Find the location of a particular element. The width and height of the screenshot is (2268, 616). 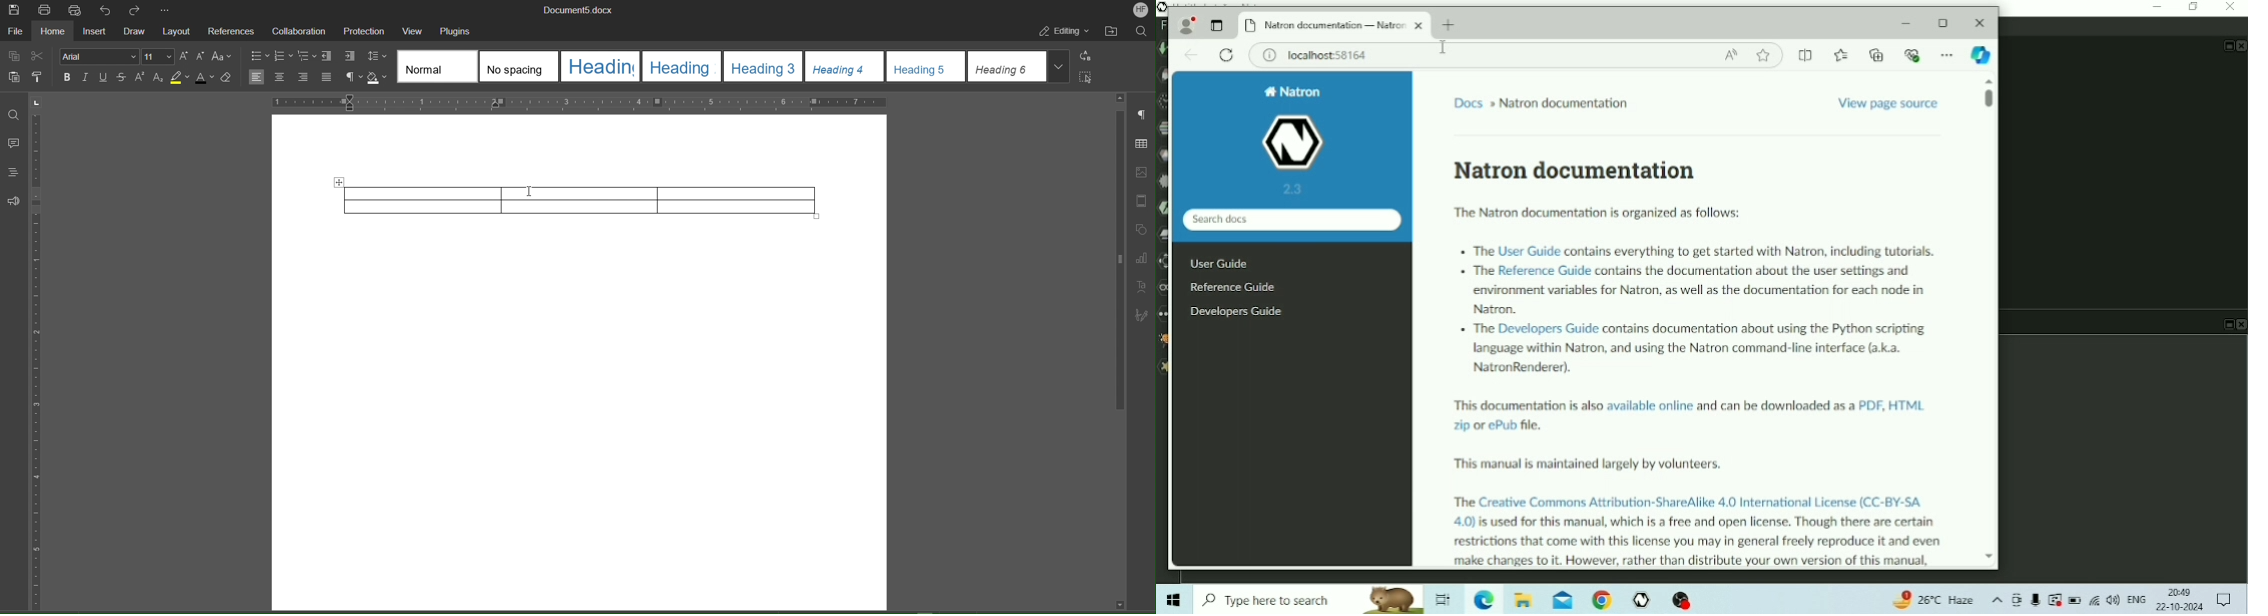

Redo is located at coordinates (139, 10).